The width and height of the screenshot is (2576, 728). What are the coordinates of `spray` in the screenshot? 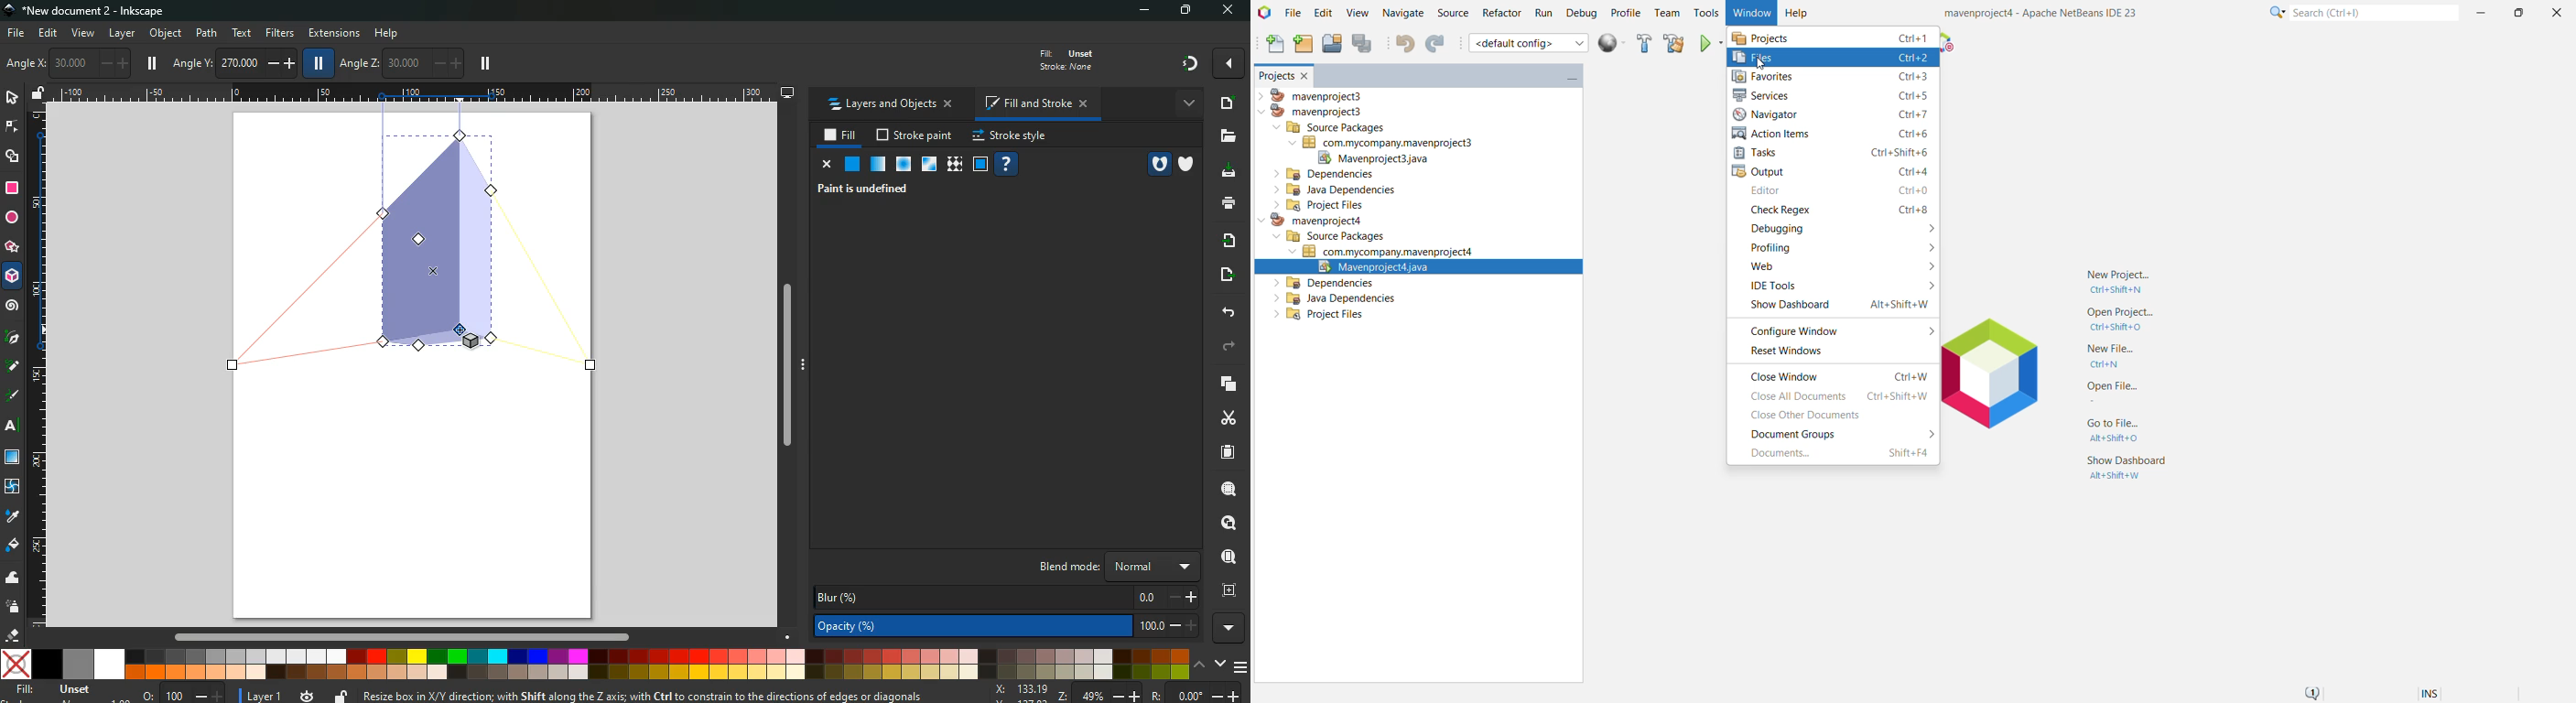 It's located at (13, 606).